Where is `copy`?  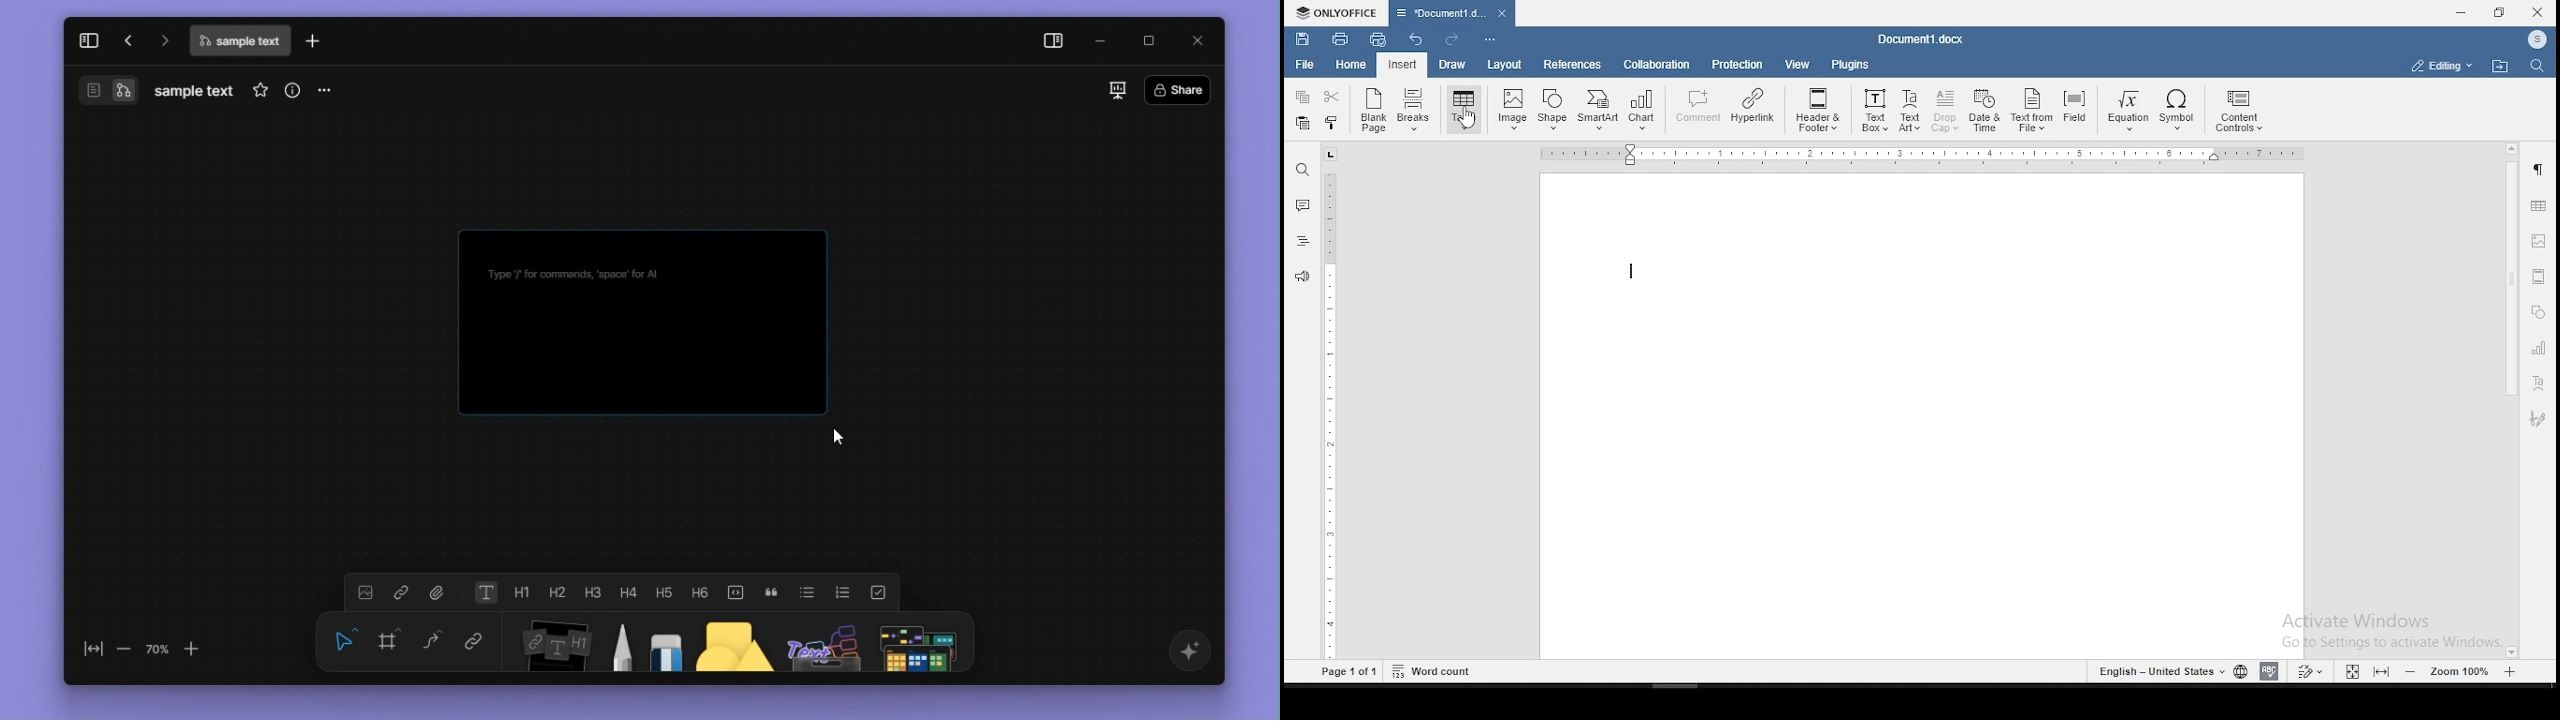 copy is located at coordinates (1303, 97).